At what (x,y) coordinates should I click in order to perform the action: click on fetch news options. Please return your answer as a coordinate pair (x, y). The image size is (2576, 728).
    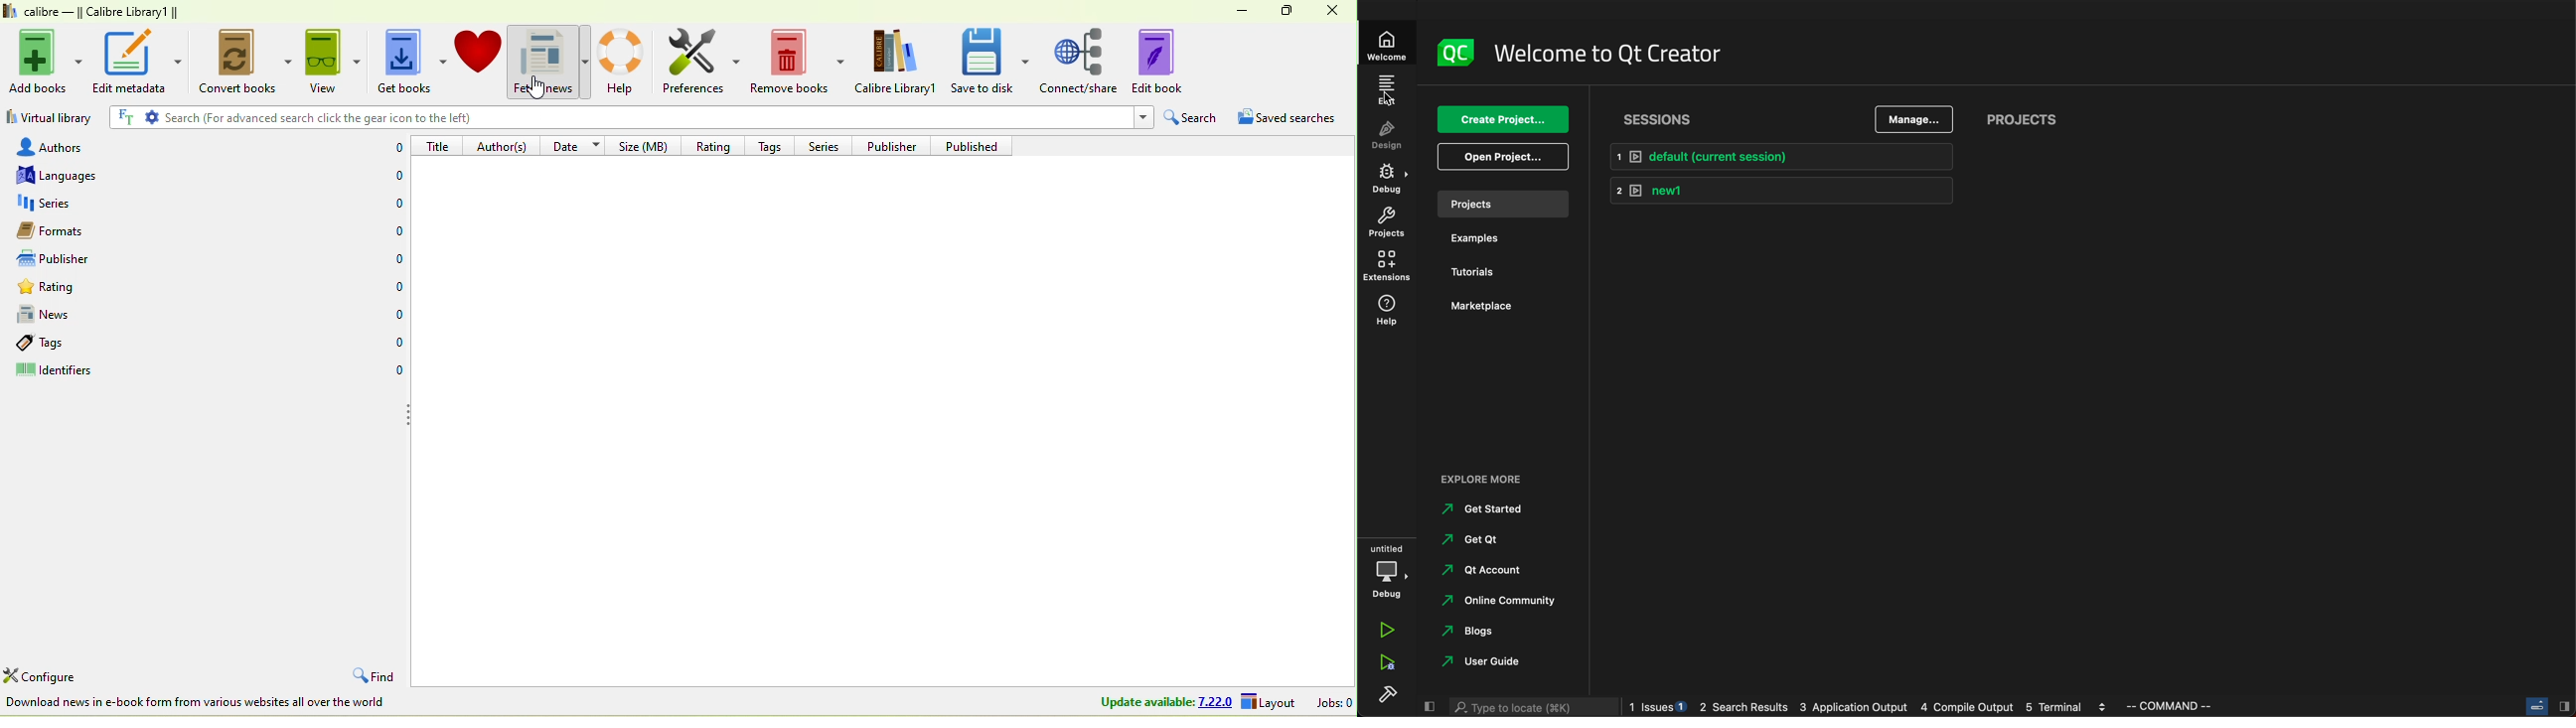
    Looking at the image, I should click on (586, 60).